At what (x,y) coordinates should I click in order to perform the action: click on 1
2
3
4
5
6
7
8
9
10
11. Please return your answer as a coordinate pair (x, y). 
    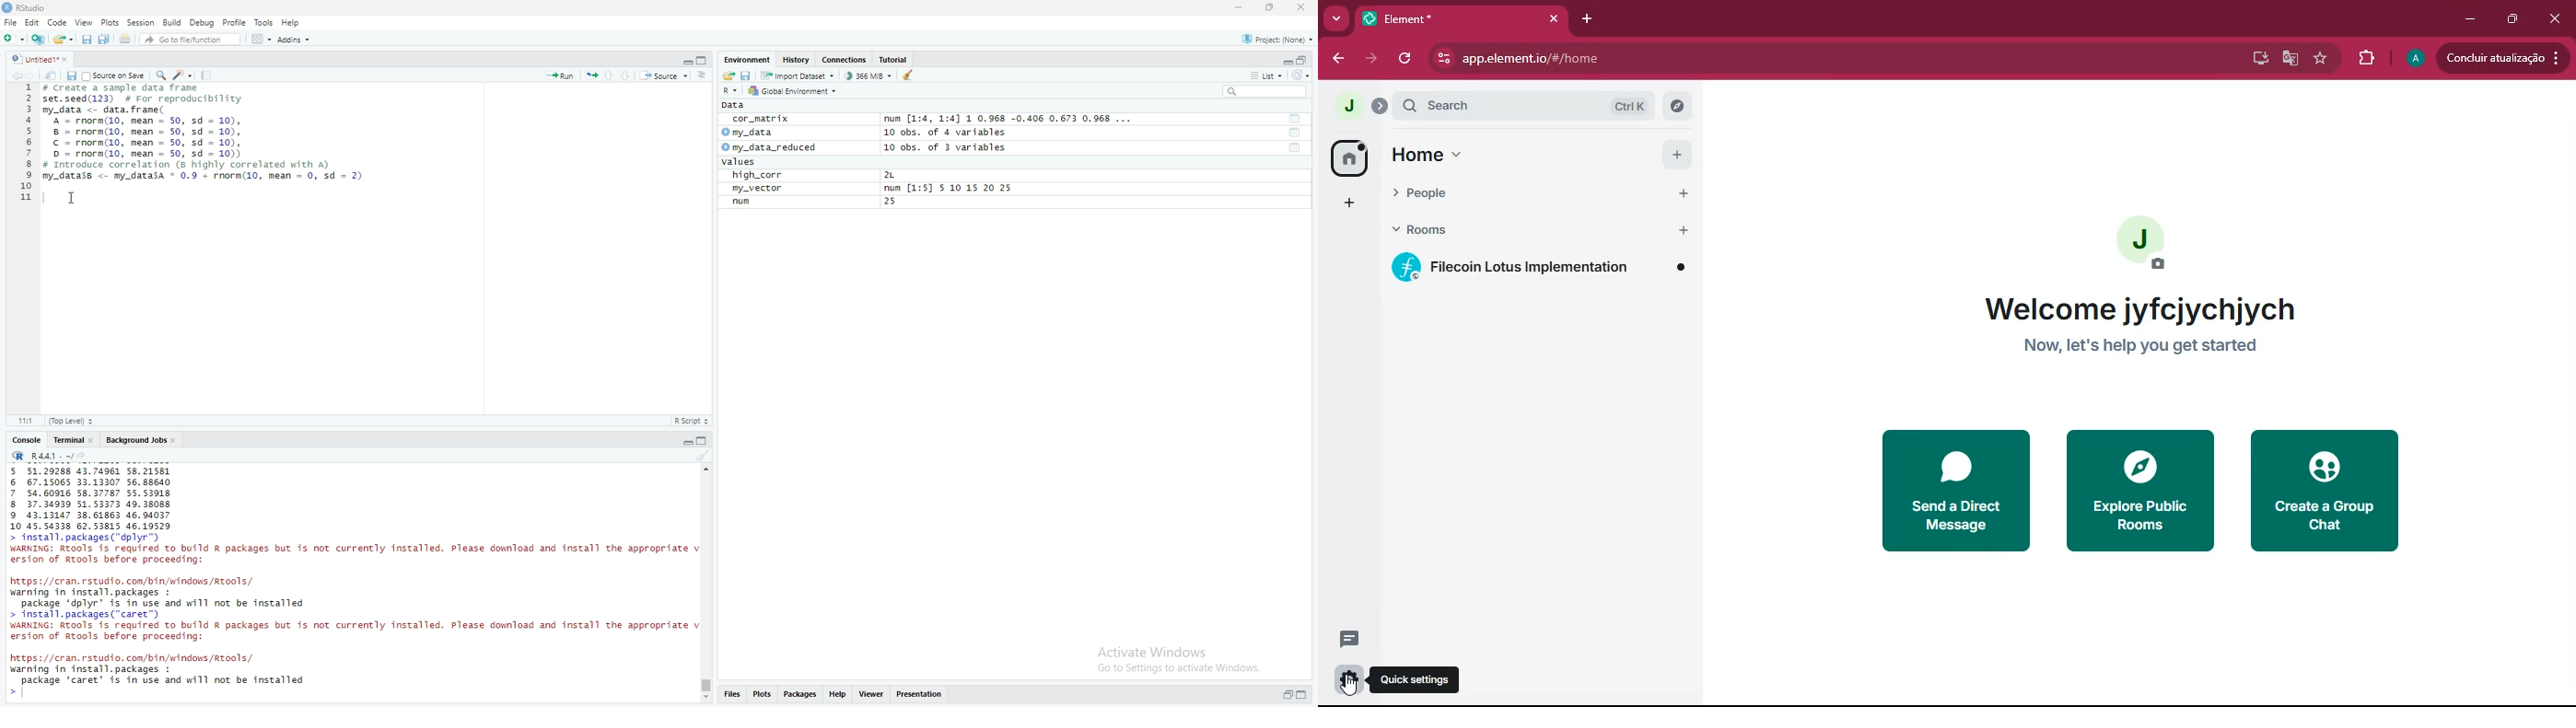
    Looking at the image, I should click on (27, 146).